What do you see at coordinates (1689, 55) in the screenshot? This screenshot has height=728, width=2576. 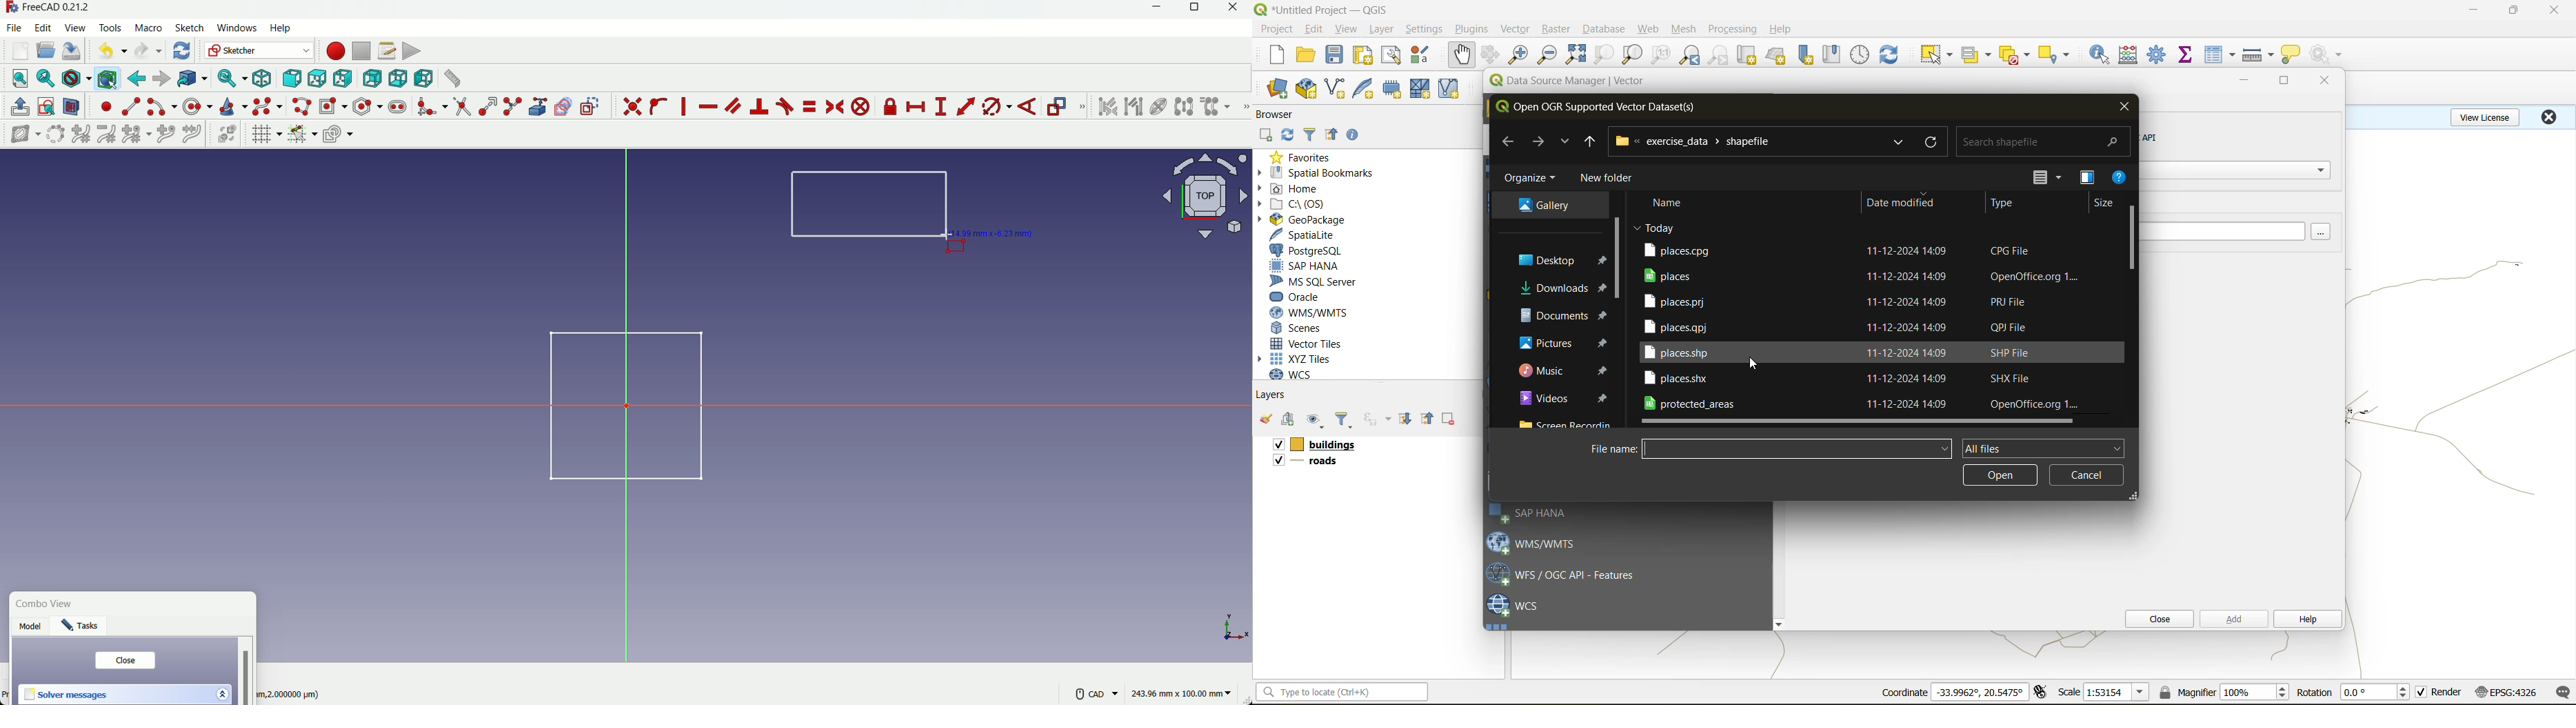 I see `zoom last` at bounding box center [1689, 55].